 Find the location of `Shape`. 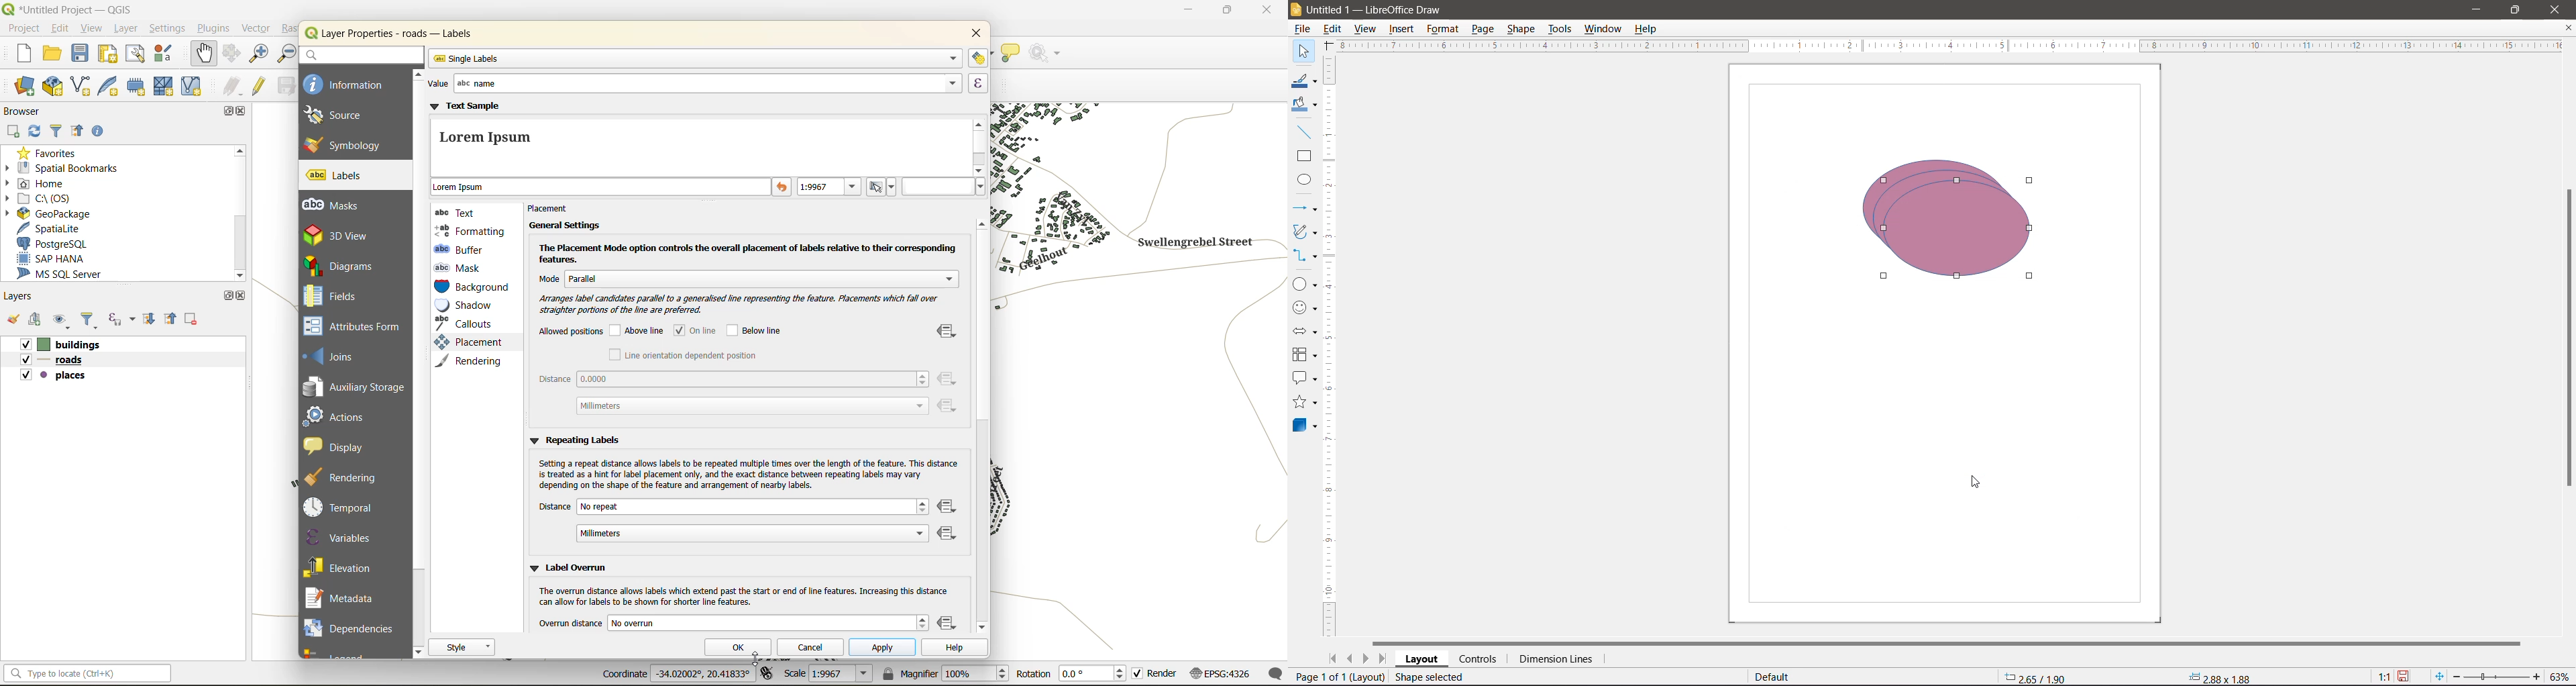

Shape is located at coordinates (1520, 30).